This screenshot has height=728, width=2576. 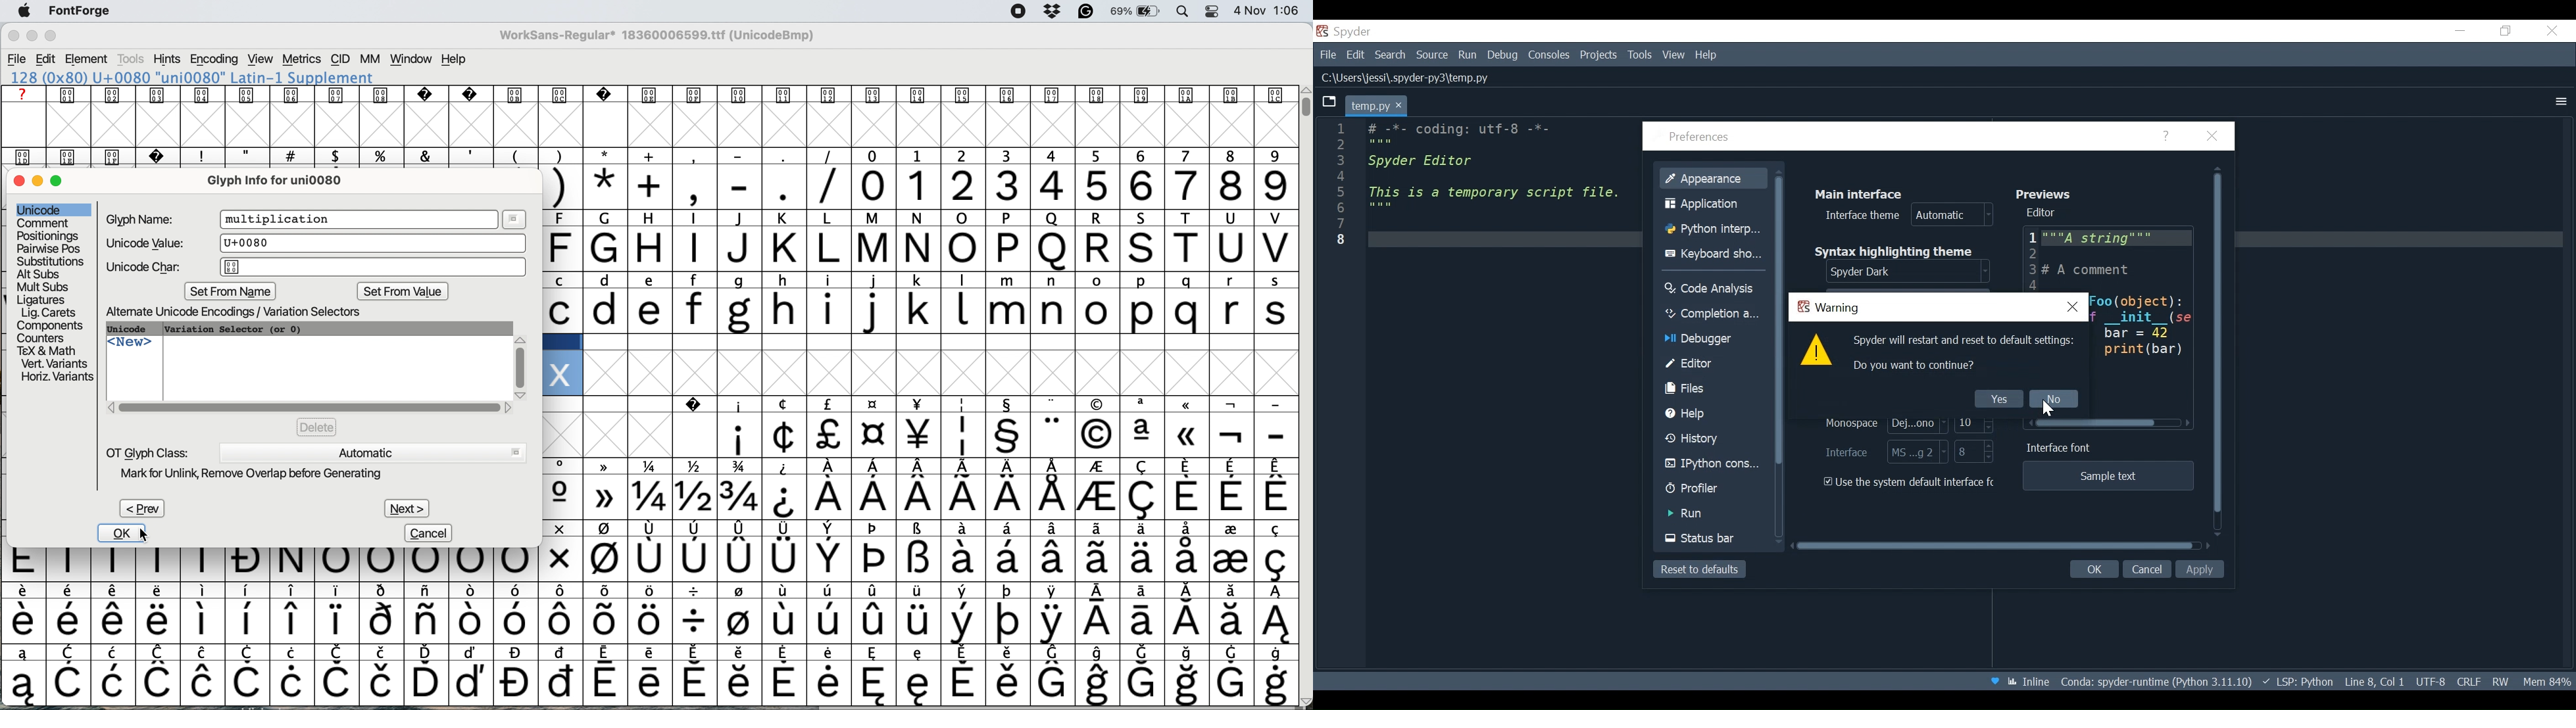 I want to click on Preferences, so click(x=1702, y=138).